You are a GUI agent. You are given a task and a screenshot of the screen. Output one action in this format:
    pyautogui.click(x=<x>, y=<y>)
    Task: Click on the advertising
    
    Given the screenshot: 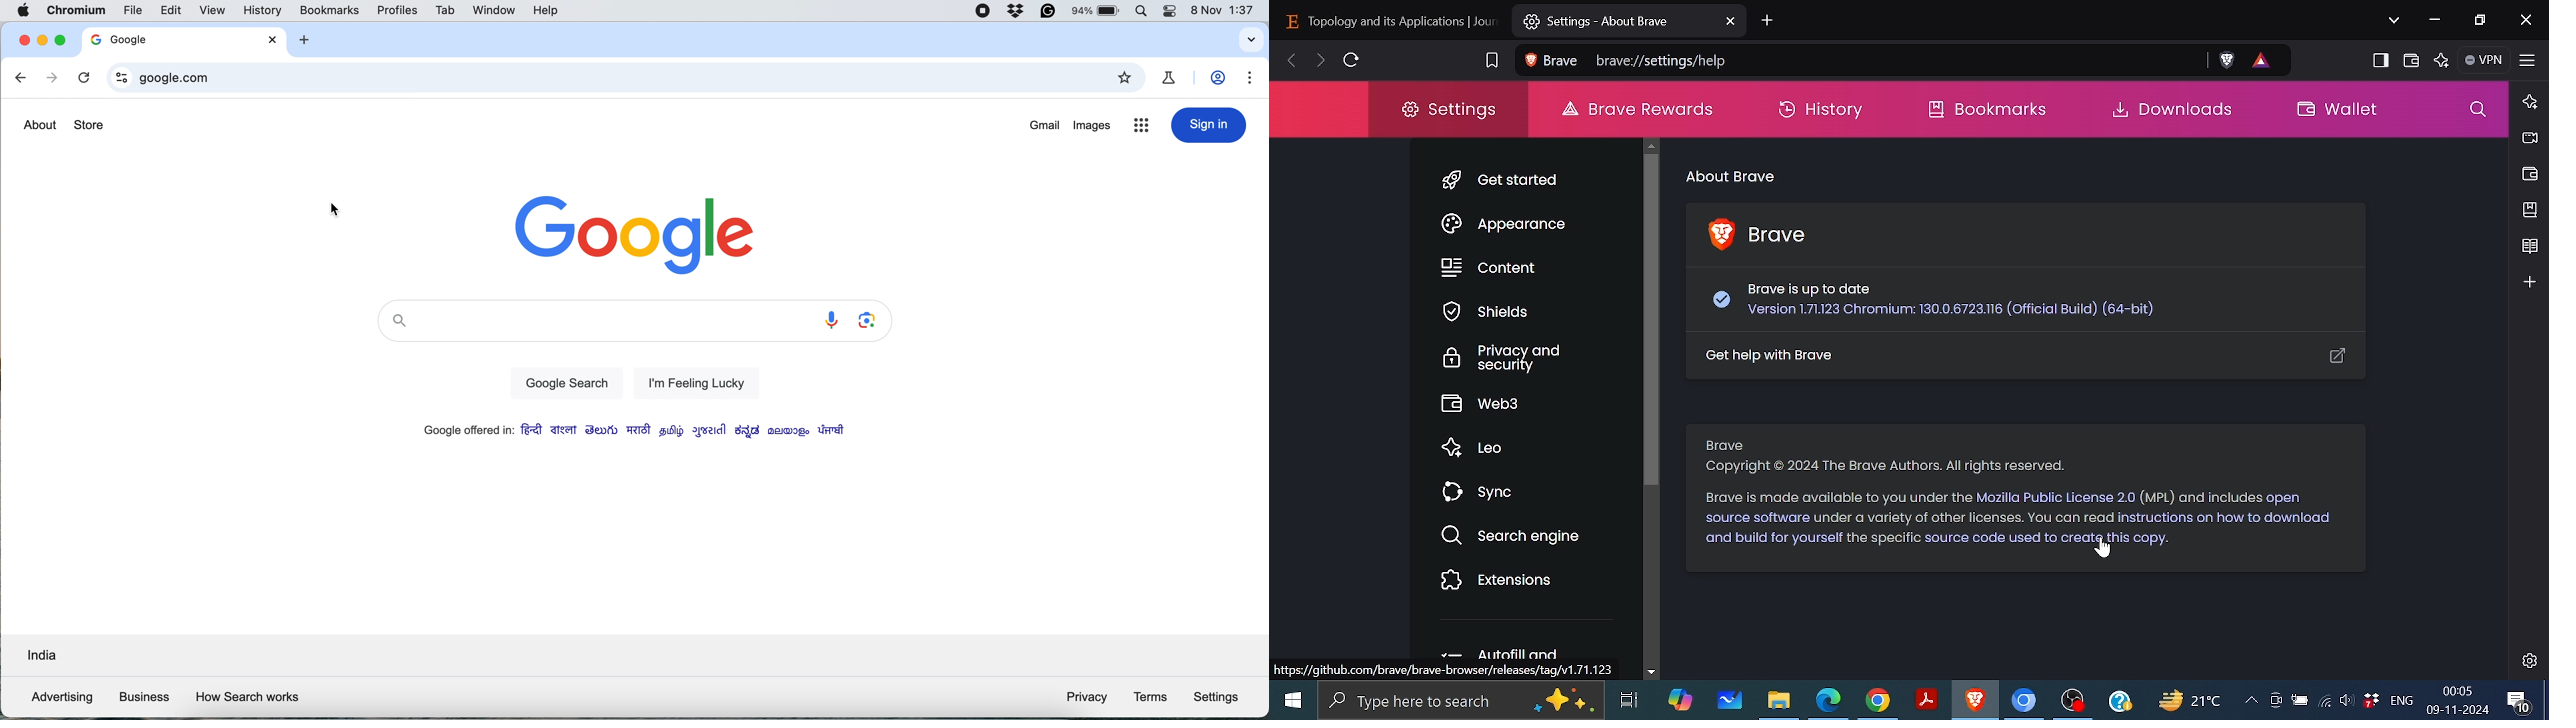 What is the action you would take?
    pyautogui.click(x=59, y=698)
    